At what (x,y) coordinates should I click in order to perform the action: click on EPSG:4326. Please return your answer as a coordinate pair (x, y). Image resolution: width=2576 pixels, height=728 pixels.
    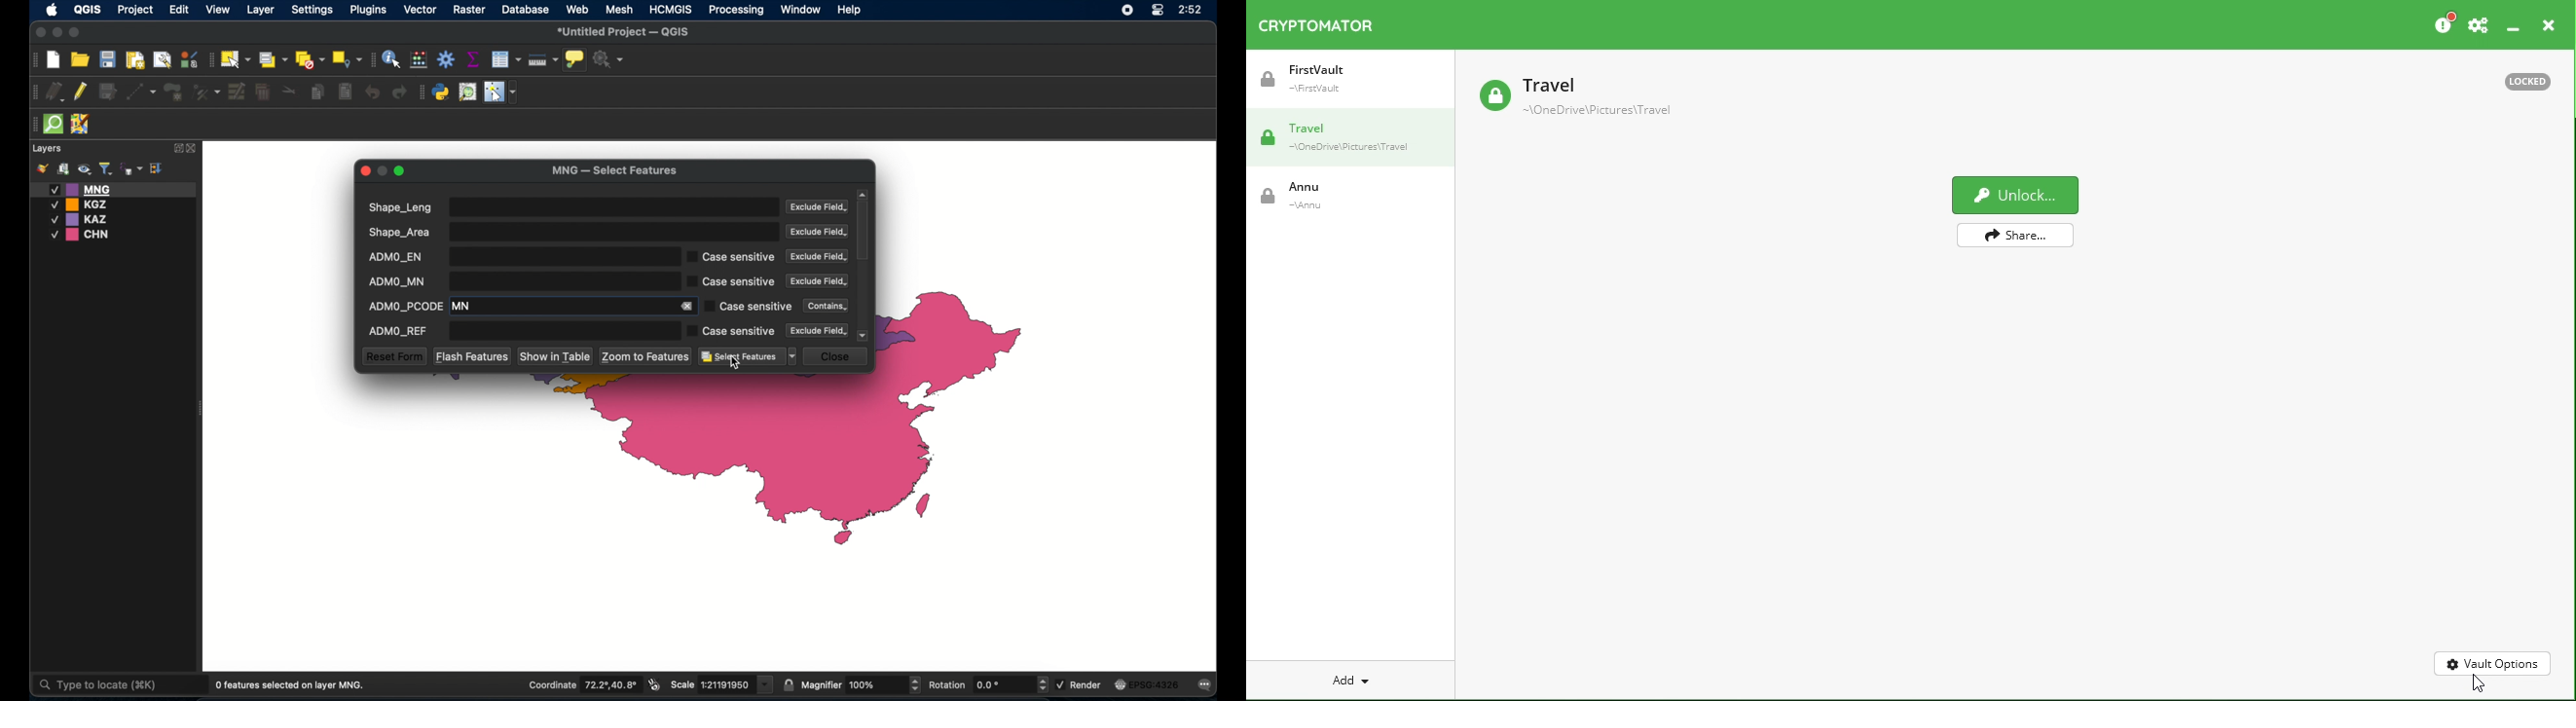
    Looking at the image, I should click on (1148, 685).